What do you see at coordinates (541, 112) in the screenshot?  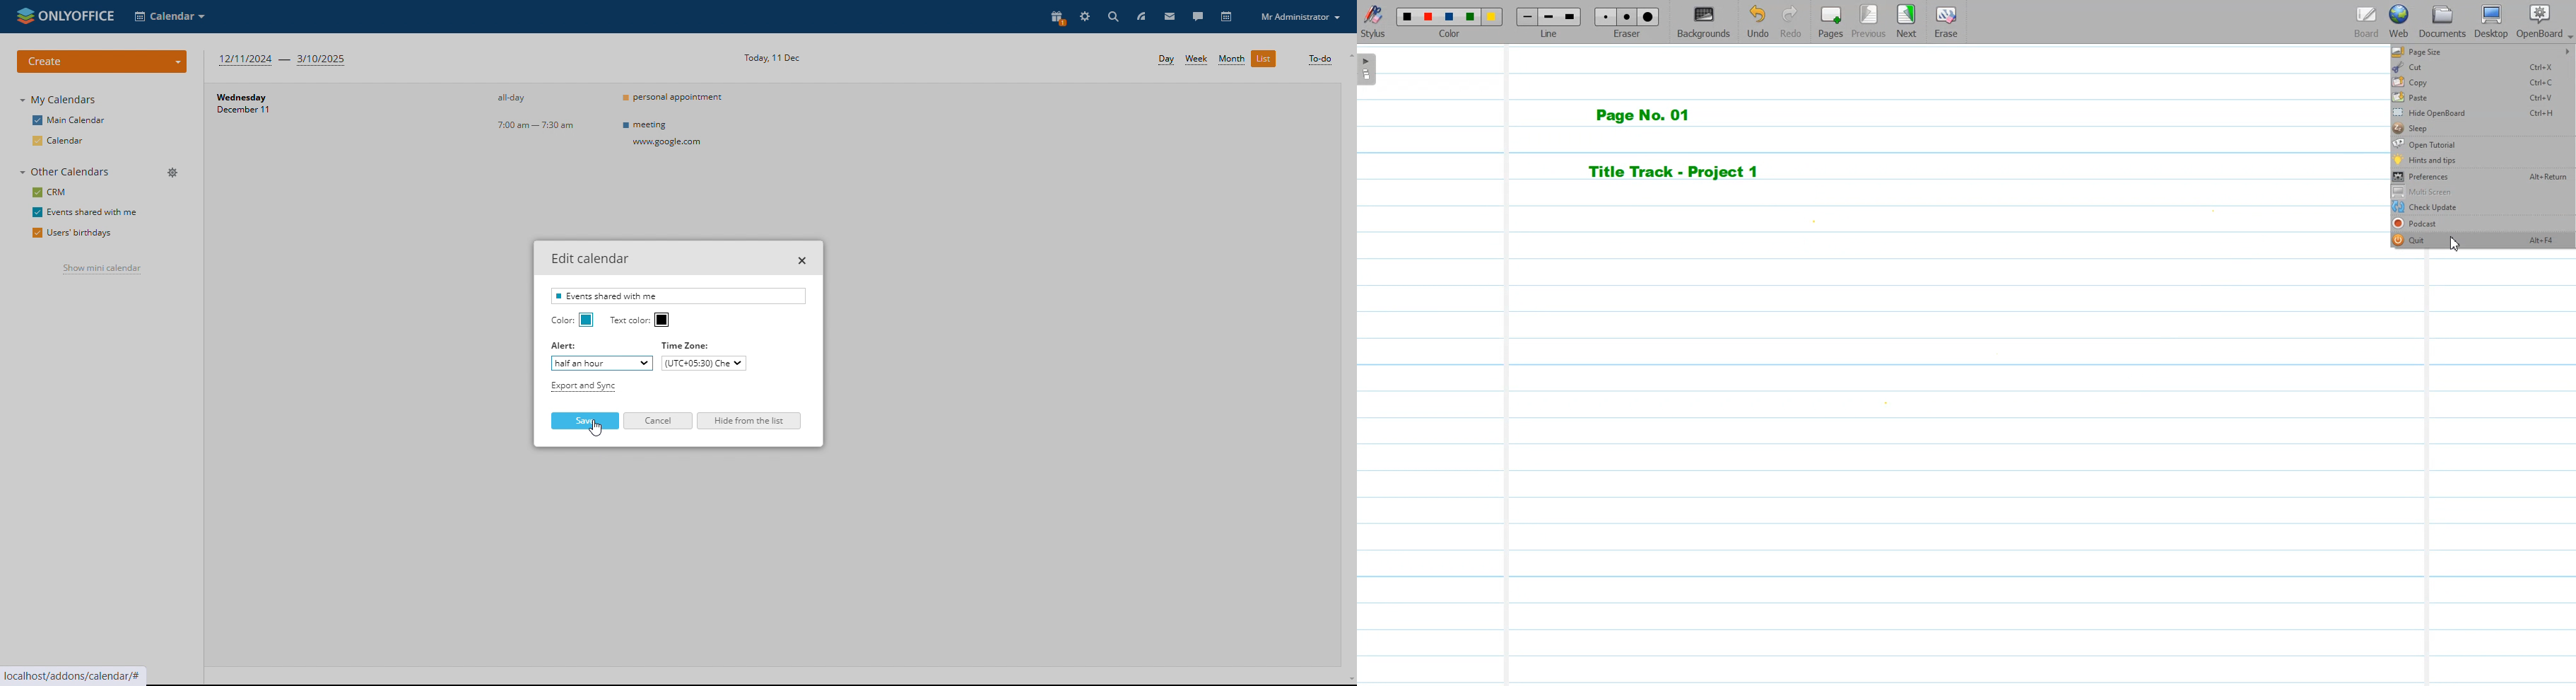 I see `event timings` at bounding box center [541, 112].